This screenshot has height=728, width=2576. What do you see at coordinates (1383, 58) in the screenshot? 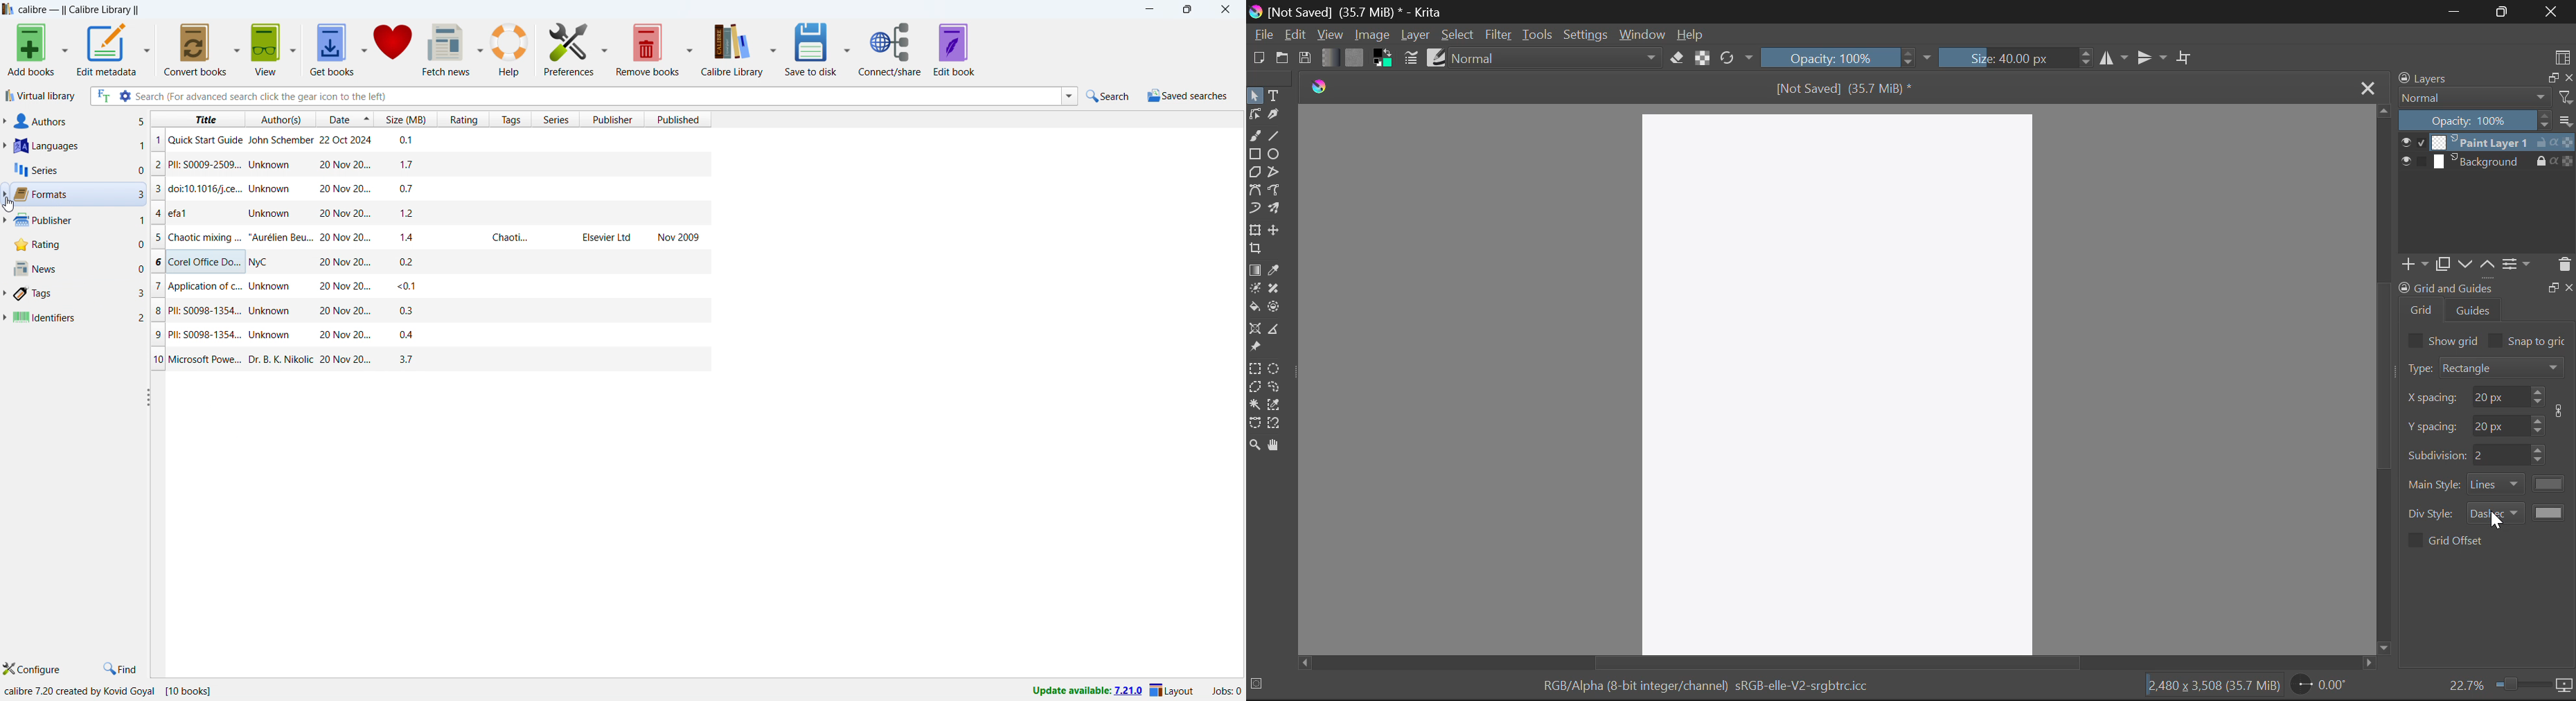
I see `Colors in use` at bounding box center [1383, 58].